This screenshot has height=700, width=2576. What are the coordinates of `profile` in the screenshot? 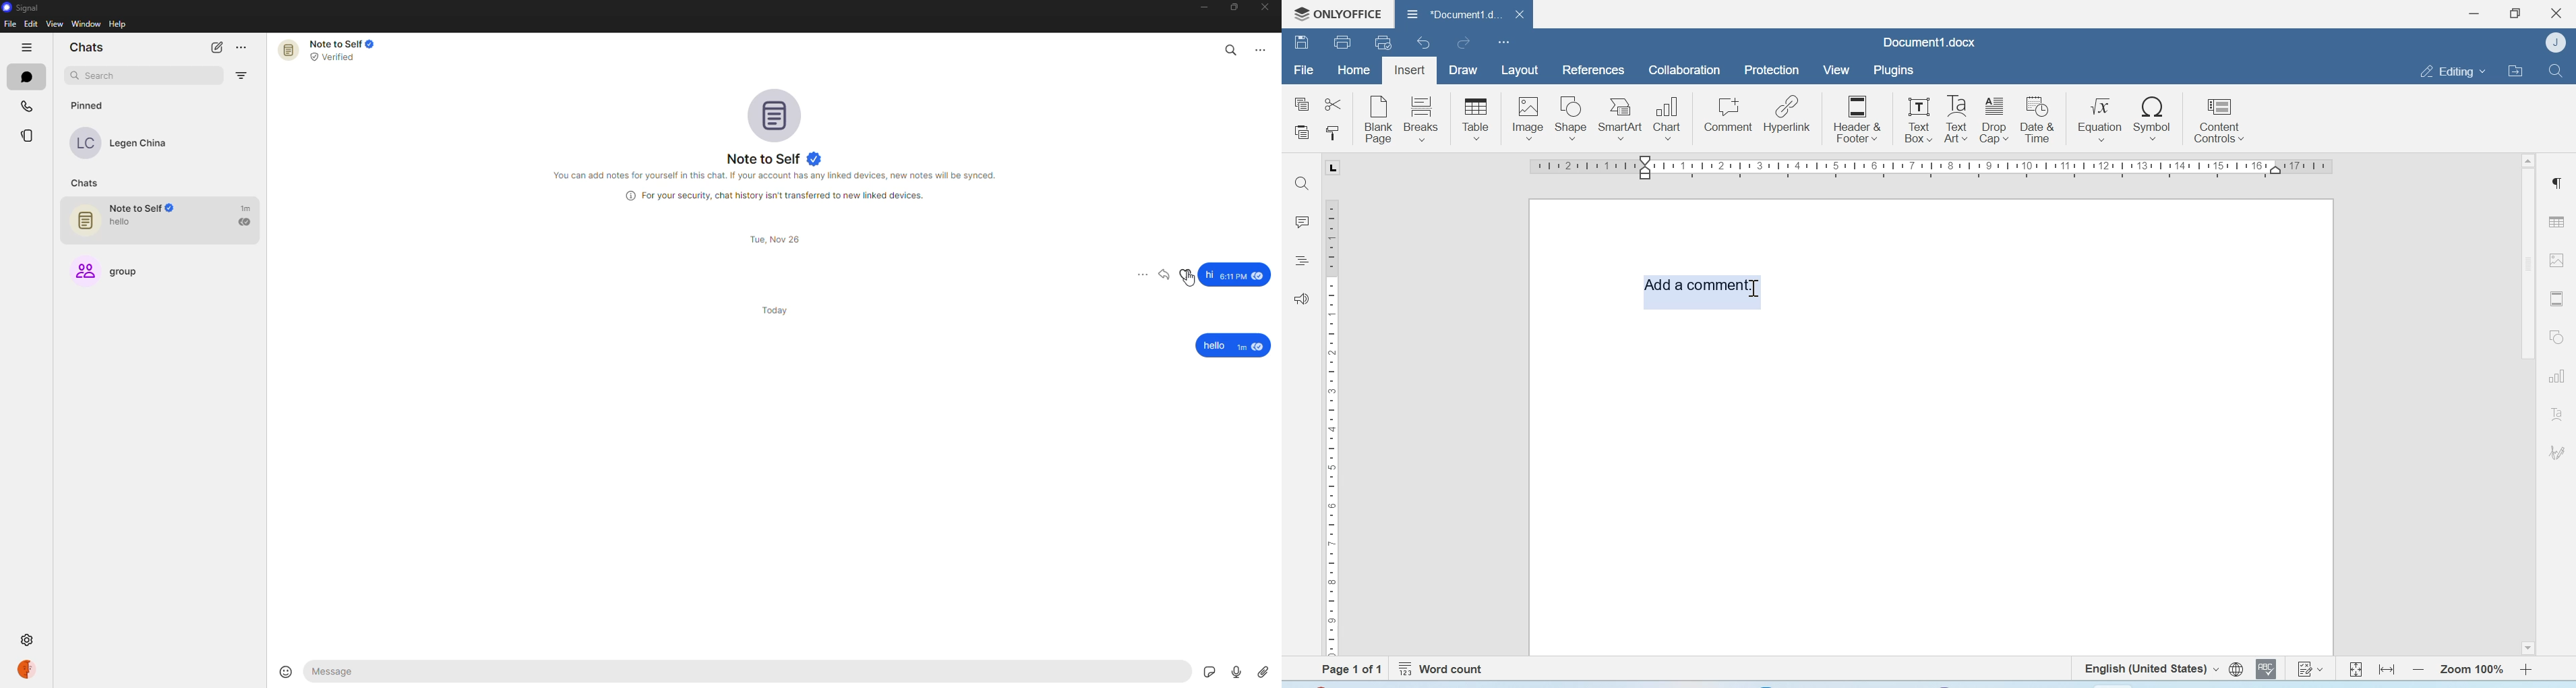 It's located at (26, 668).